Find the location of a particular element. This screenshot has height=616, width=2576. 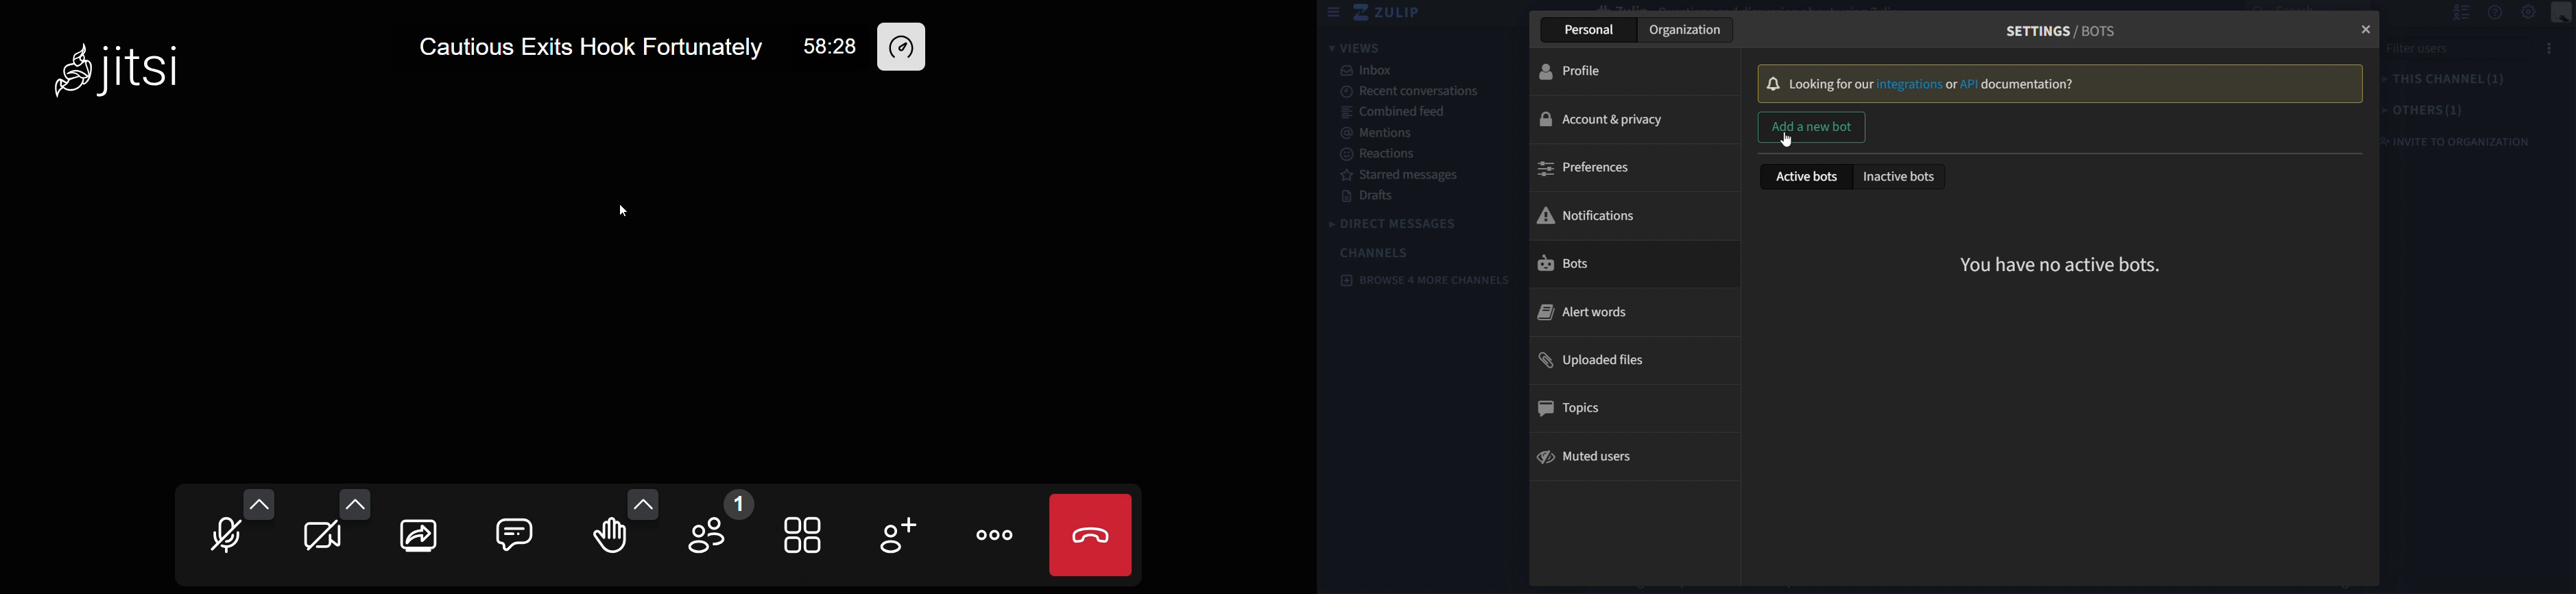

API is located at coordinates (1971, 84).